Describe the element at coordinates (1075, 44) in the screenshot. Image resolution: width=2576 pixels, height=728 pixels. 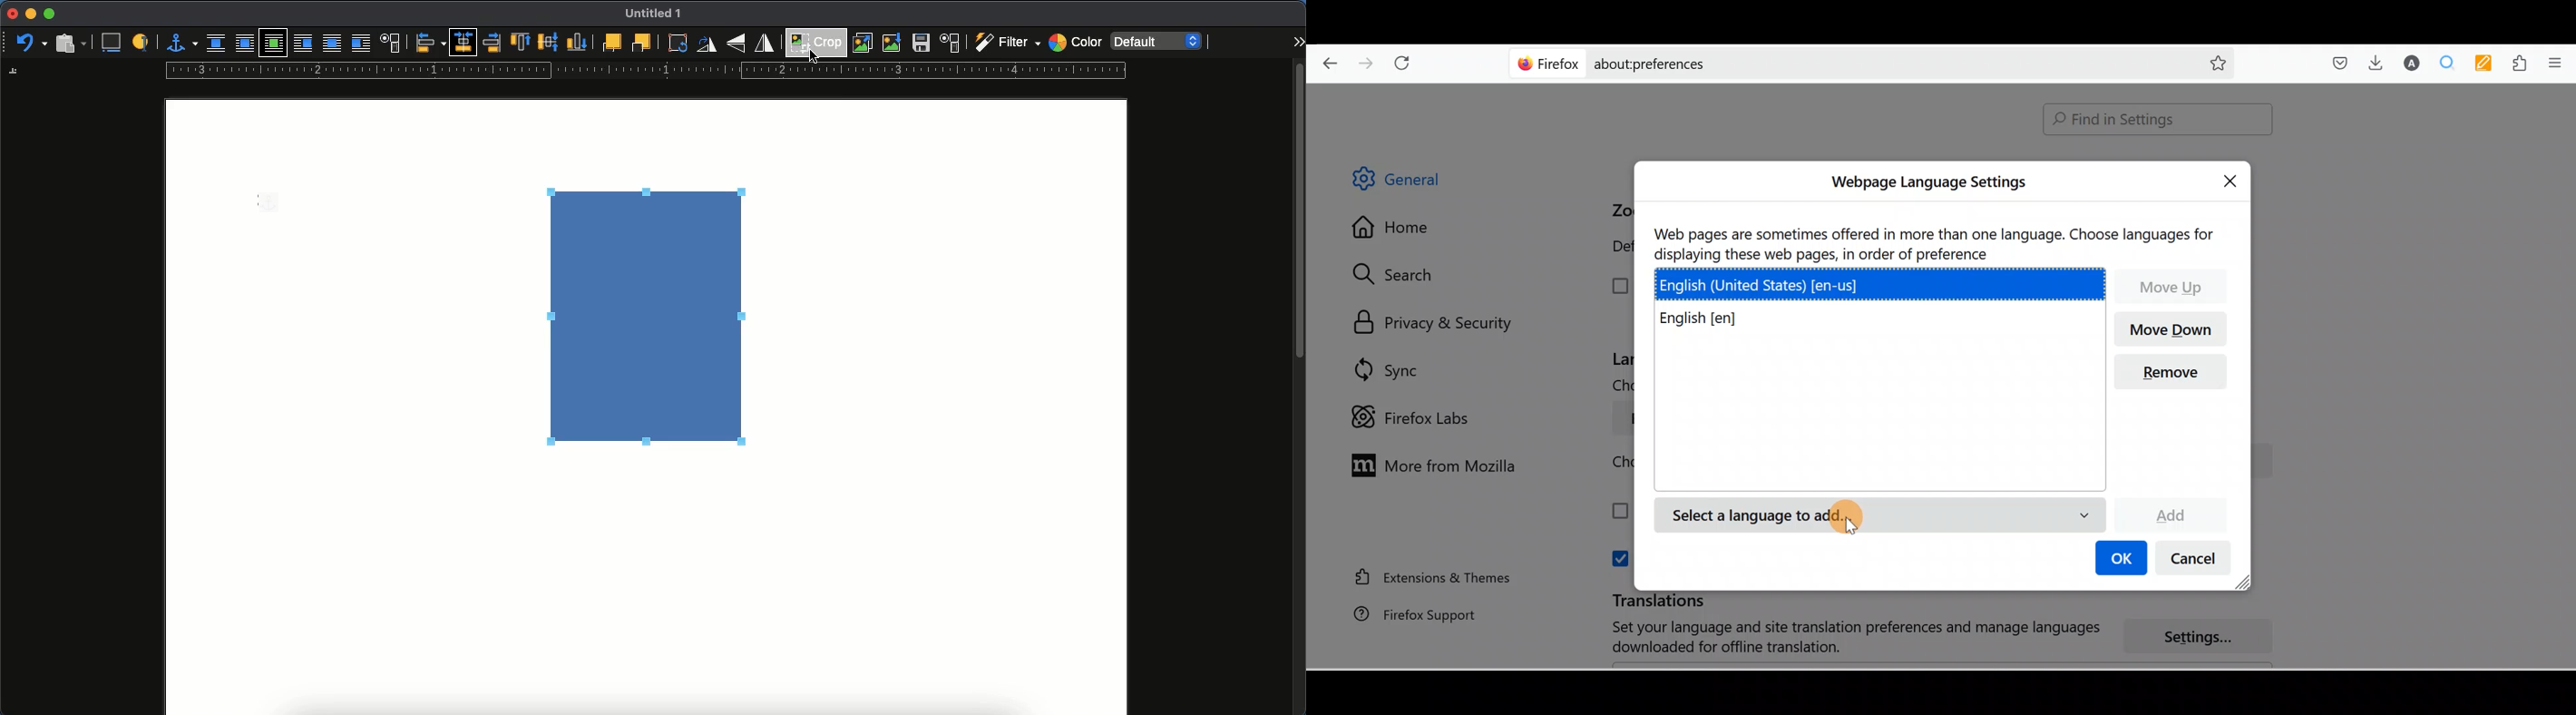
I see `color` at that location.